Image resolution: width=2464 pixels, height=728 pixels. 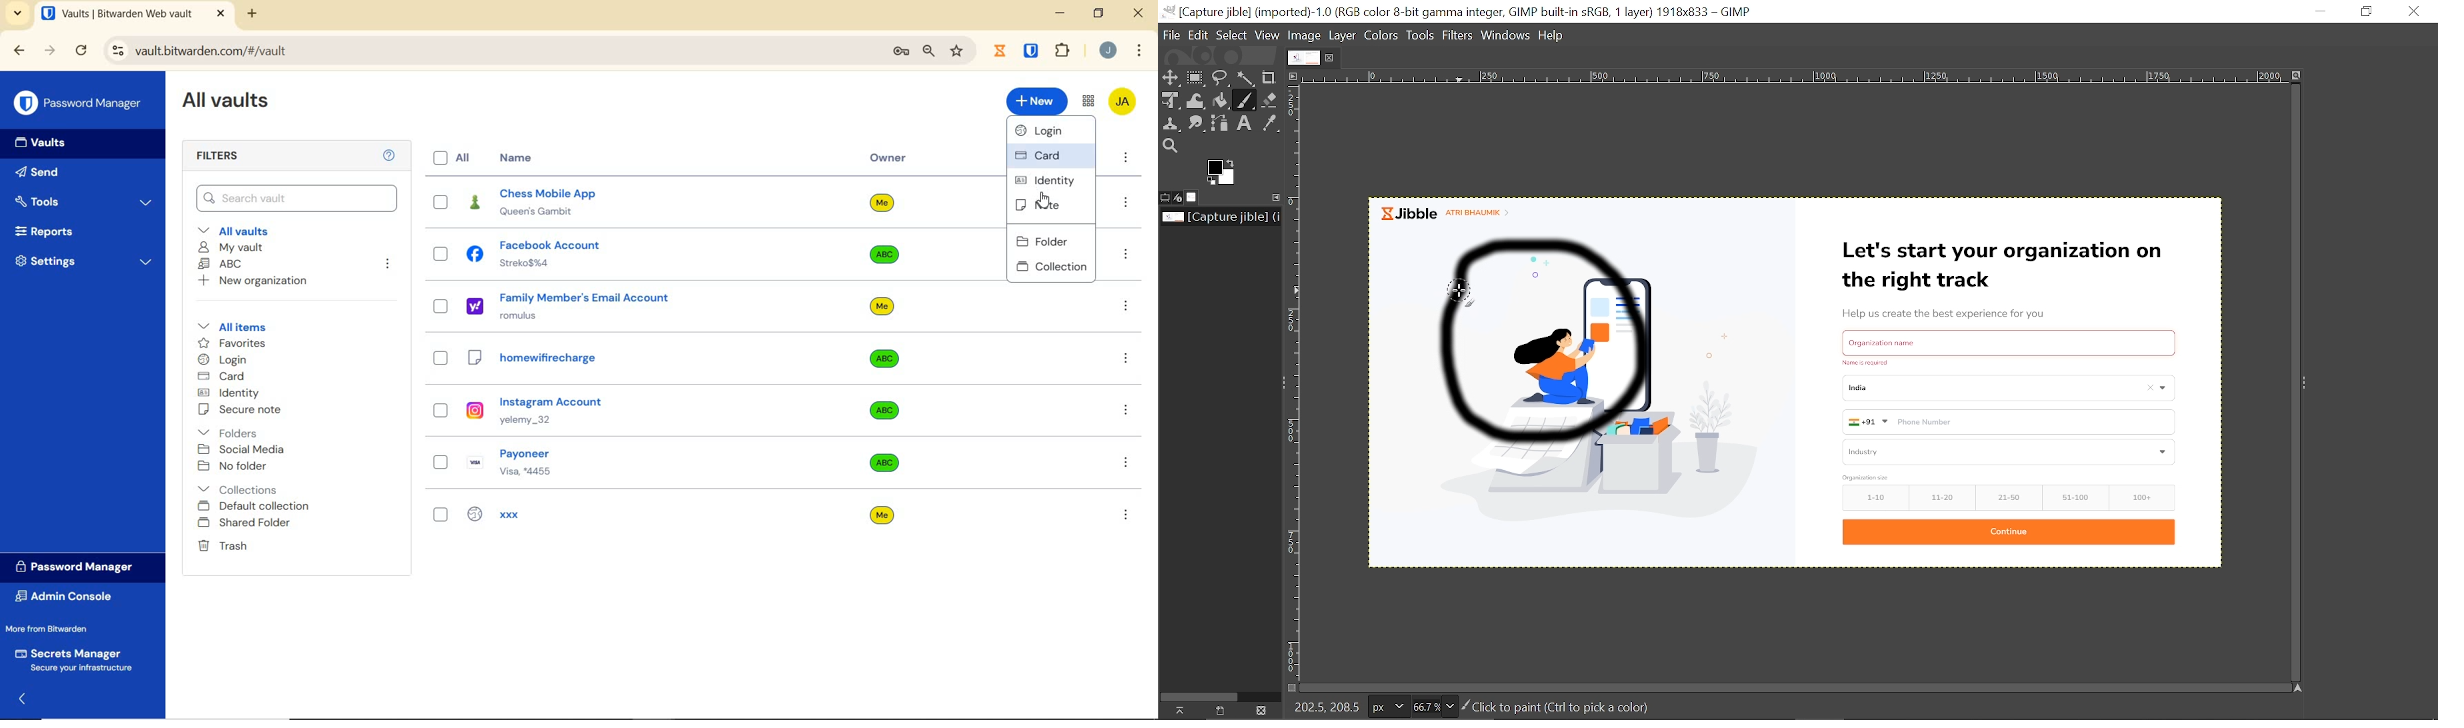 I want to click on Filters, so click(x=220, y=157).